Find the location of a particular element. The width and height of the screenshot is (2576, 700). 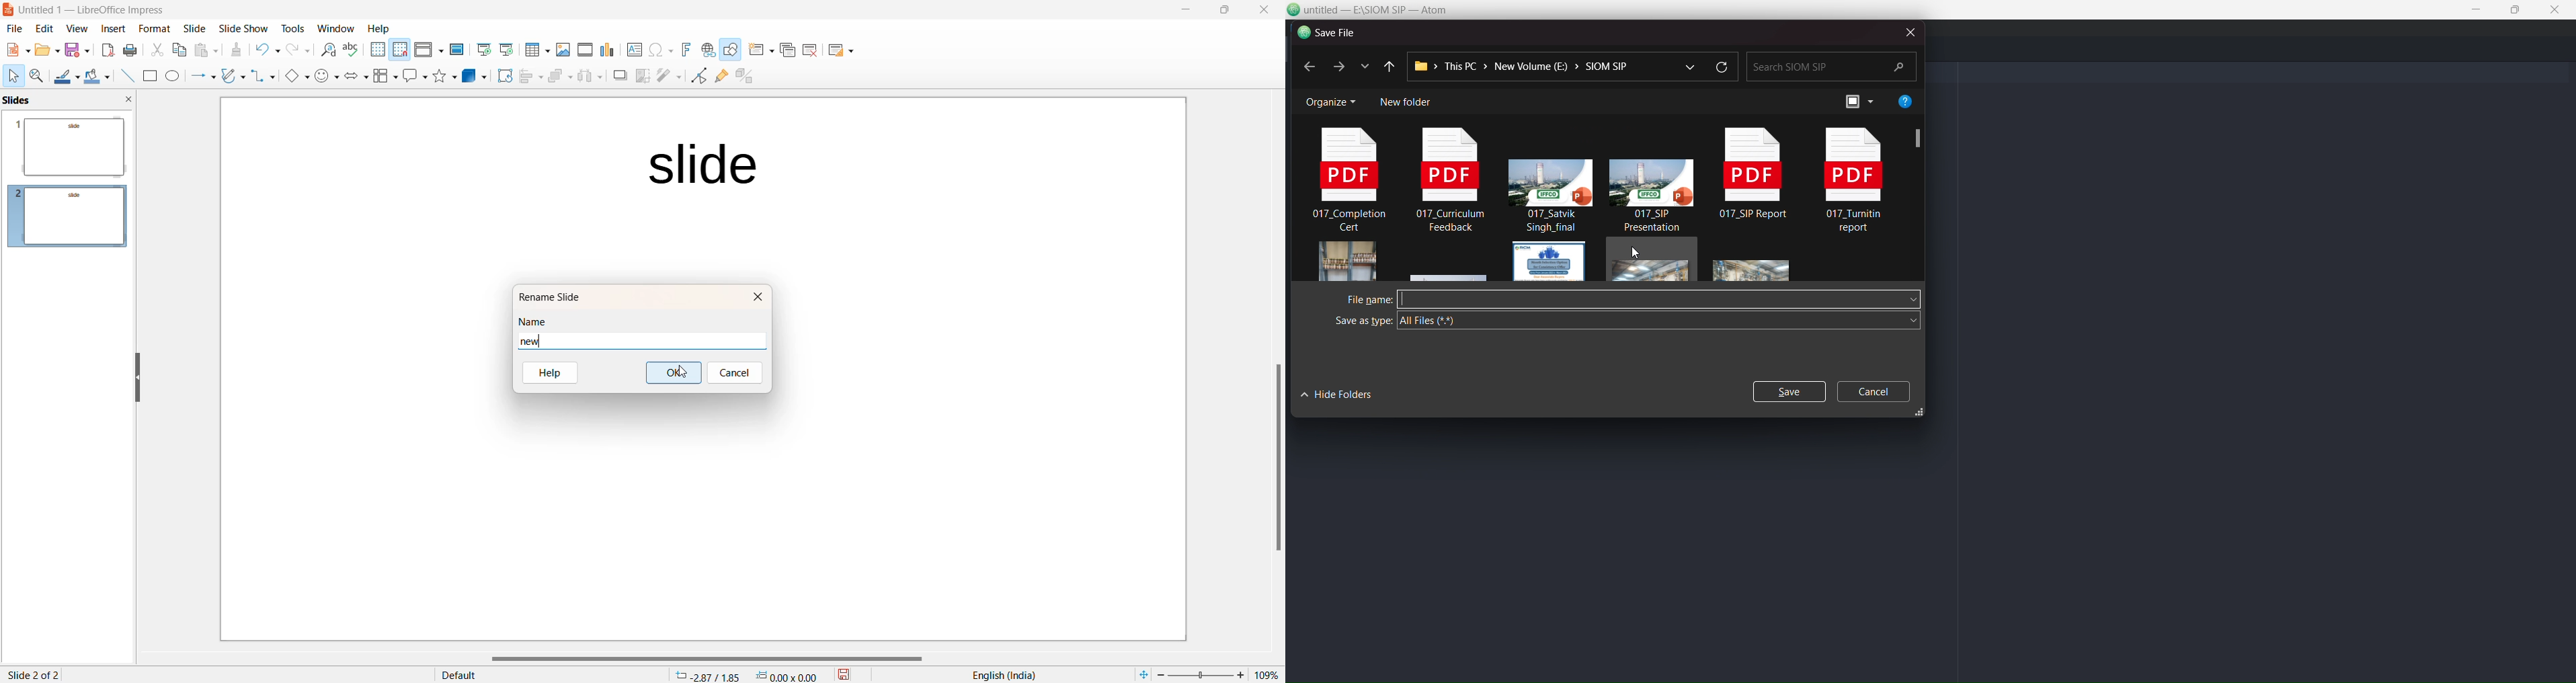

previous is located at coordinates (1308, 67).